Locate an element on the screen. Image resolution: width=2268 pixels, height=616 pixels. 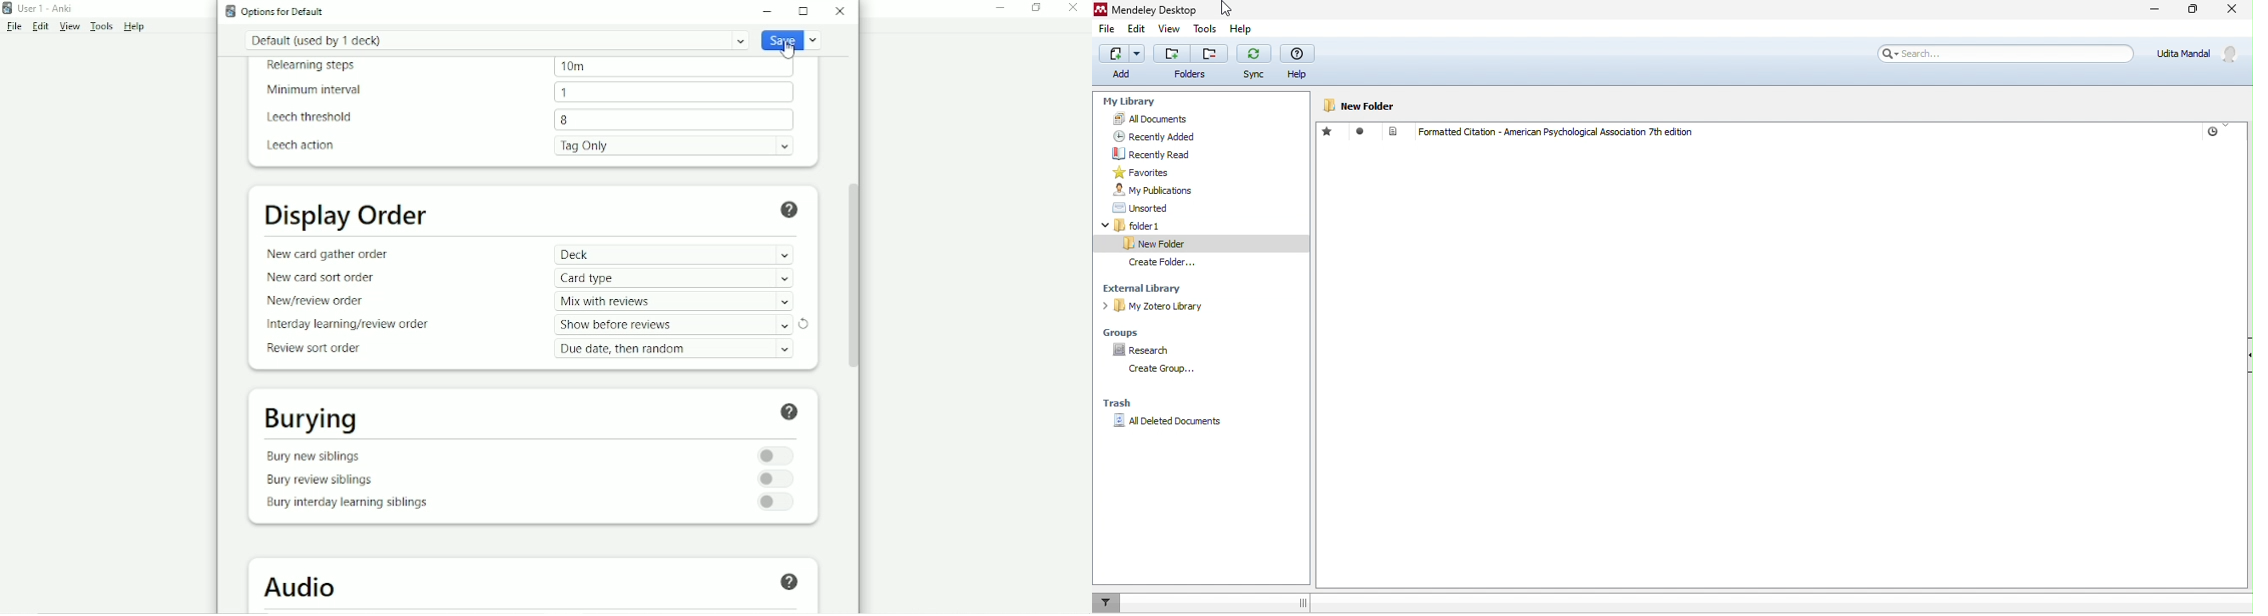
sync is located at coordinates (1254, 60).